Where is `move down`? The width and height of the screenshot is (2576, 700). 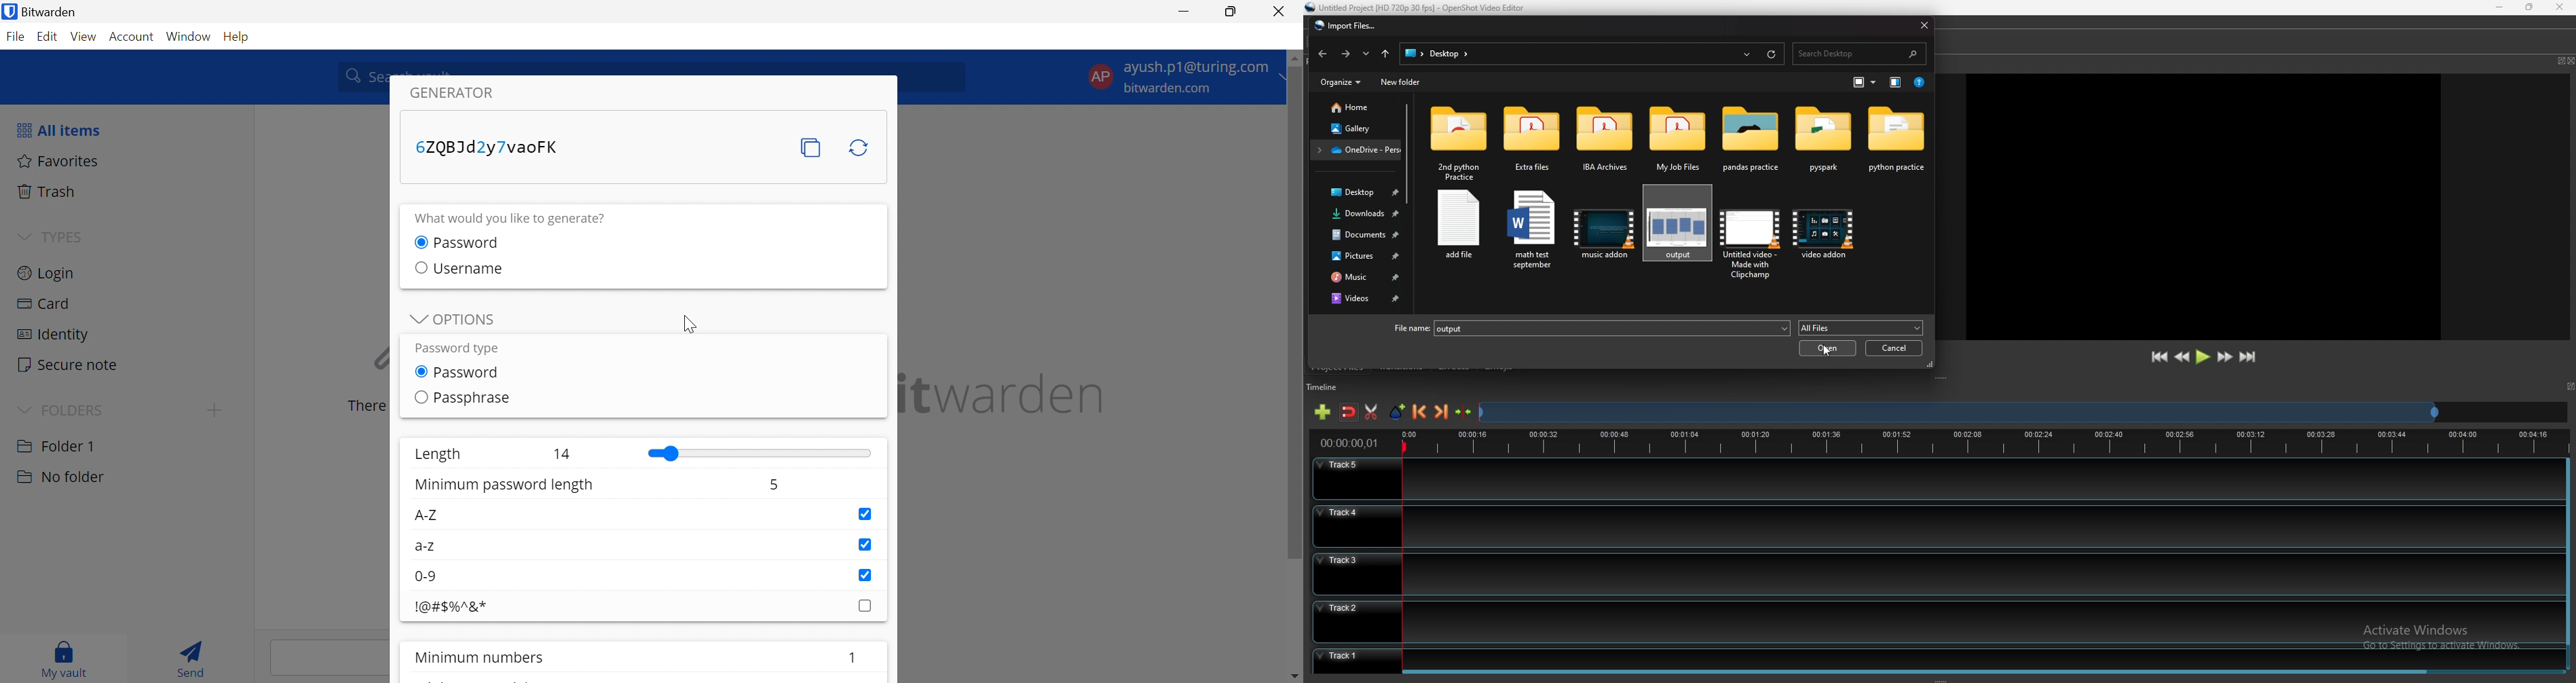 move down is located at coordinates (1295, 676).